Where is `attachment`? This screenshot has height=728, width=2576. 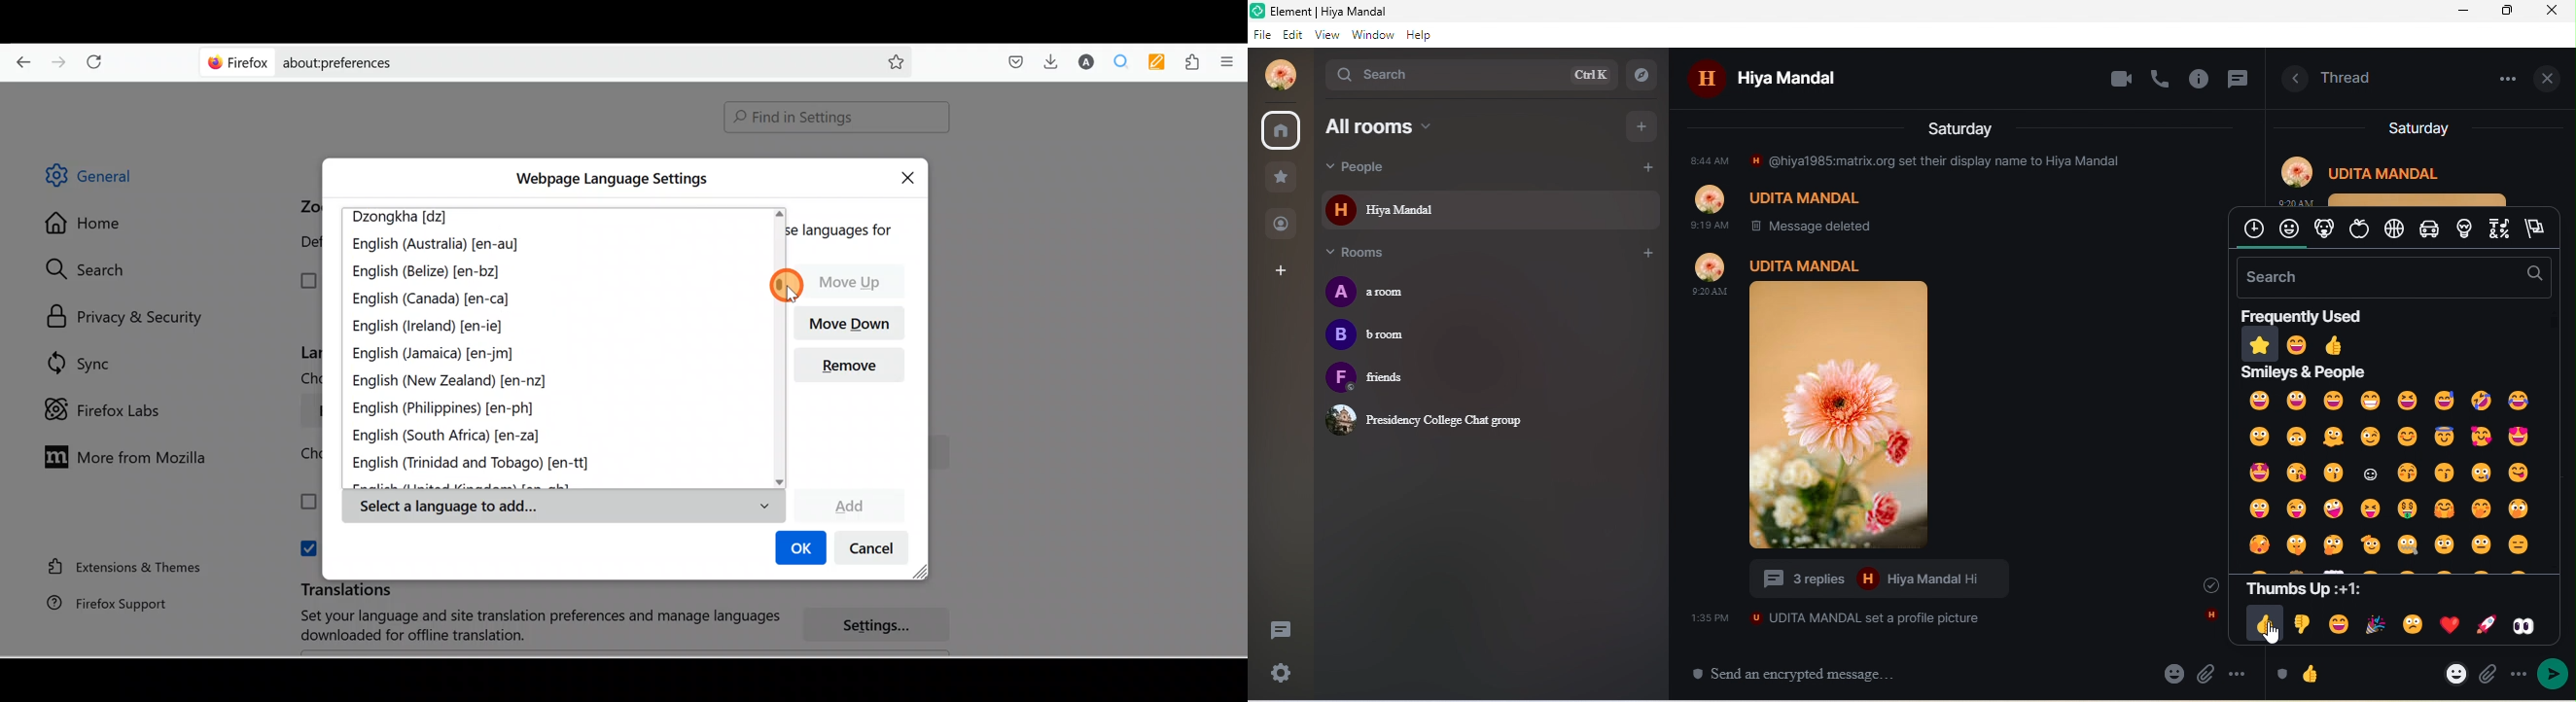 attachment is located at coordinates (2207, 674).